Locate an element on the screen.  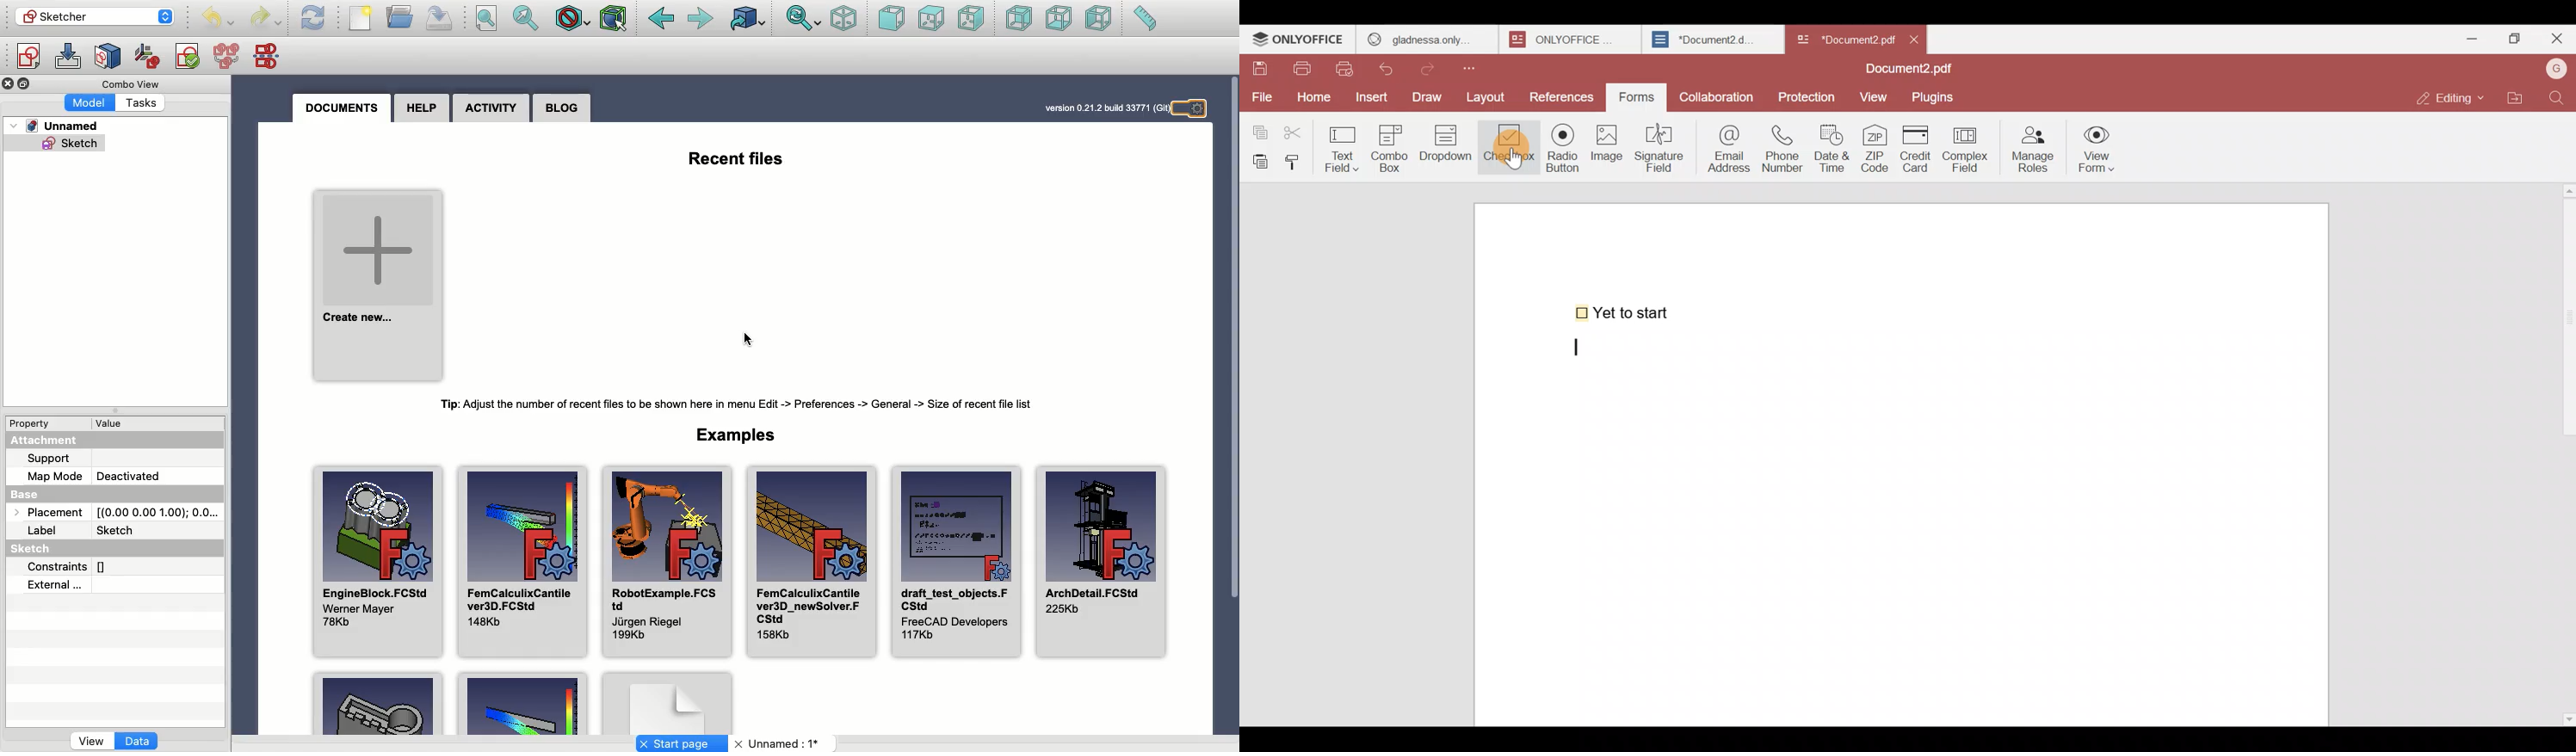
Label Sketch is located at coordinates (90, 531).